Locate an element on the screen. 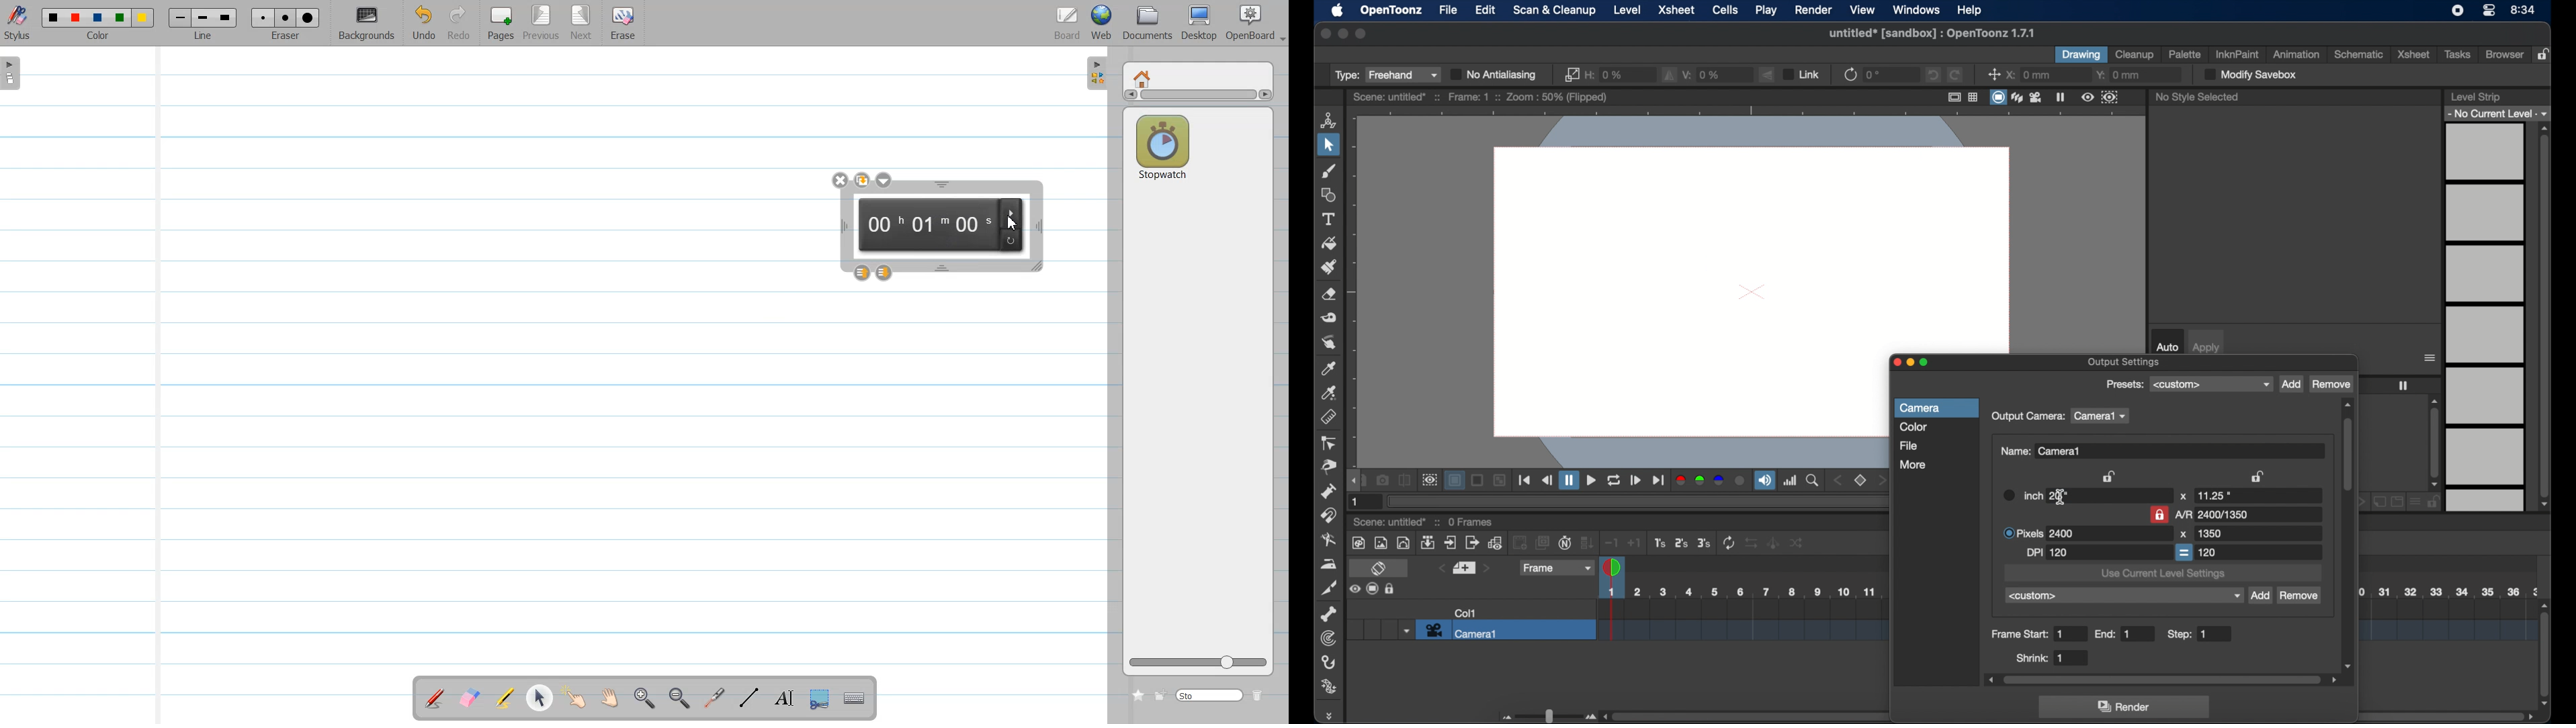 The width and height of the screenshot is (2576, 728). remove is located at coordinates (2332, 384).